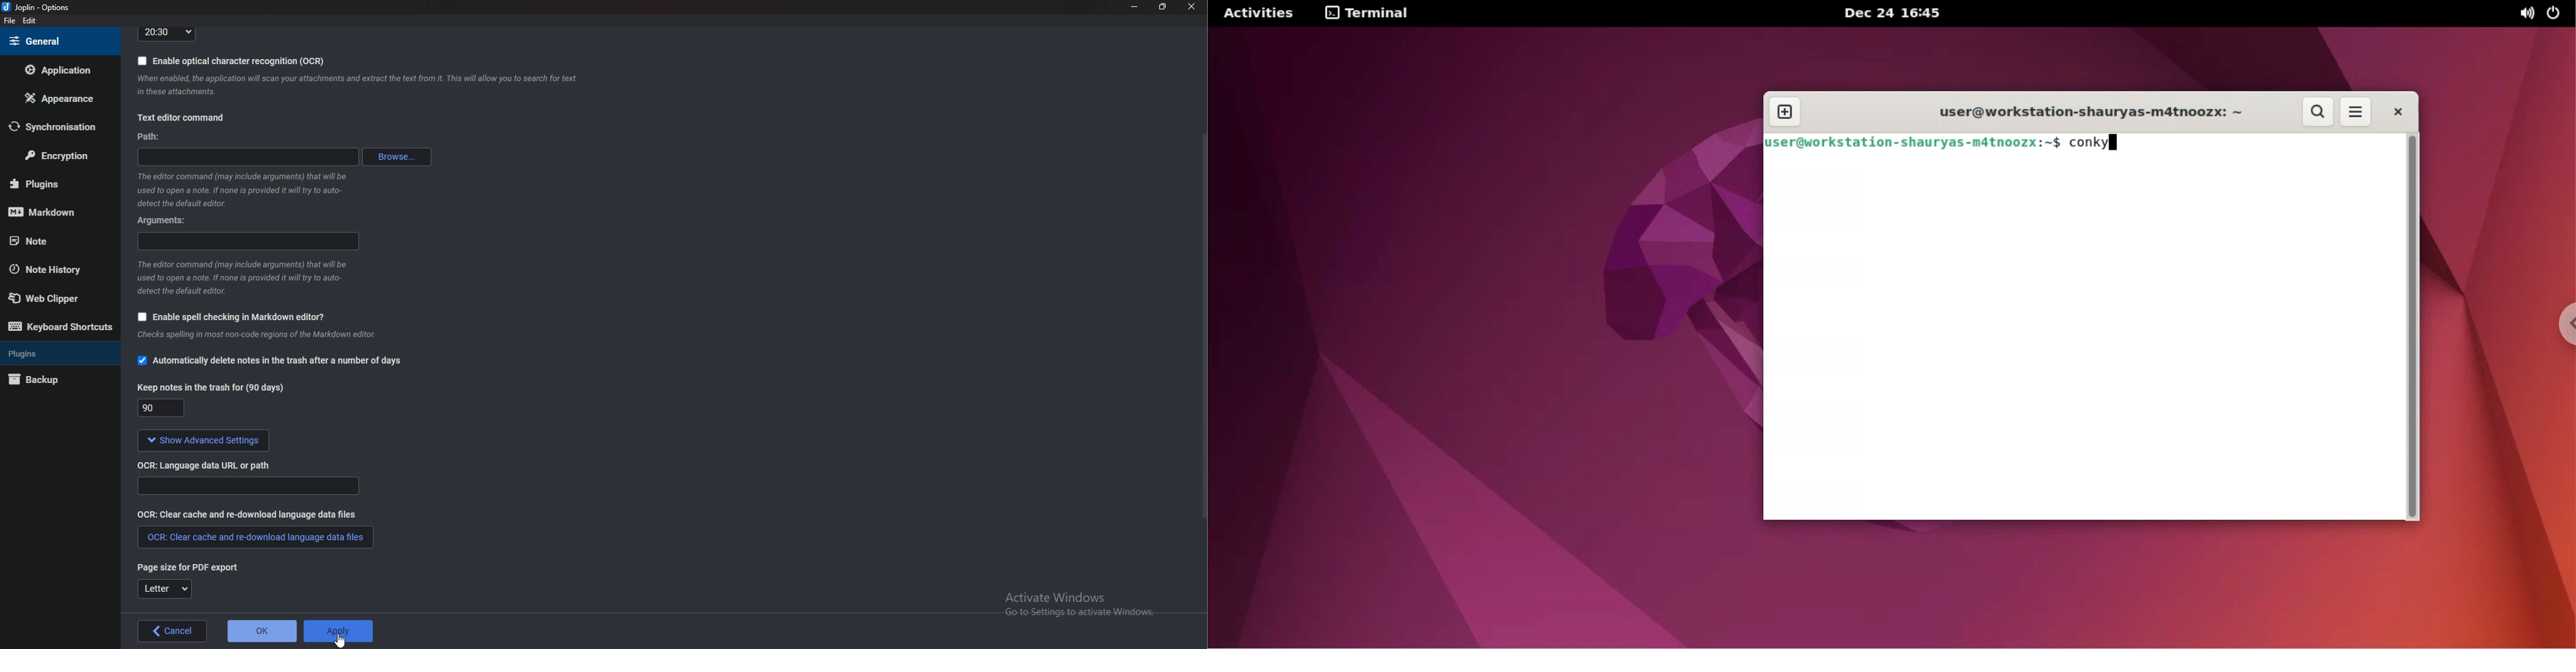  What do you see at coordinates (250, 241) in the screenshot?
I see `arguments` at bounding box center [250, 241].